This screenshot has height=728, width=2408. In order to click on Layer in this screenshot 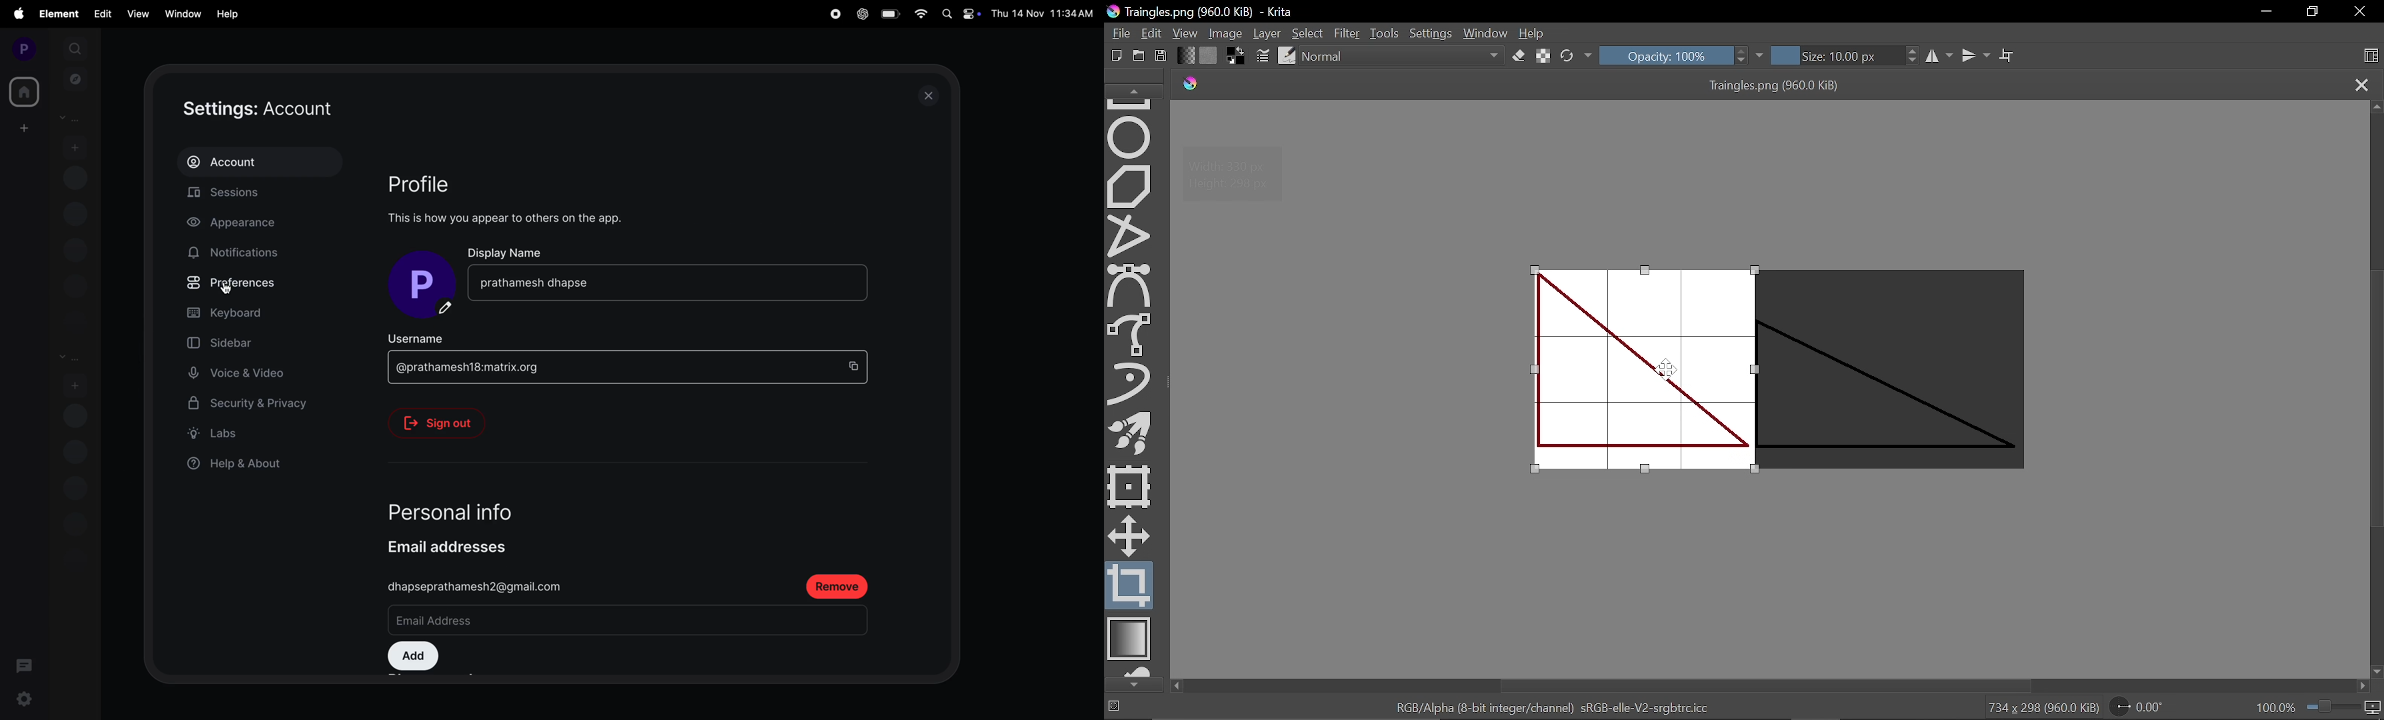, I will do `click(1268, 33)`.